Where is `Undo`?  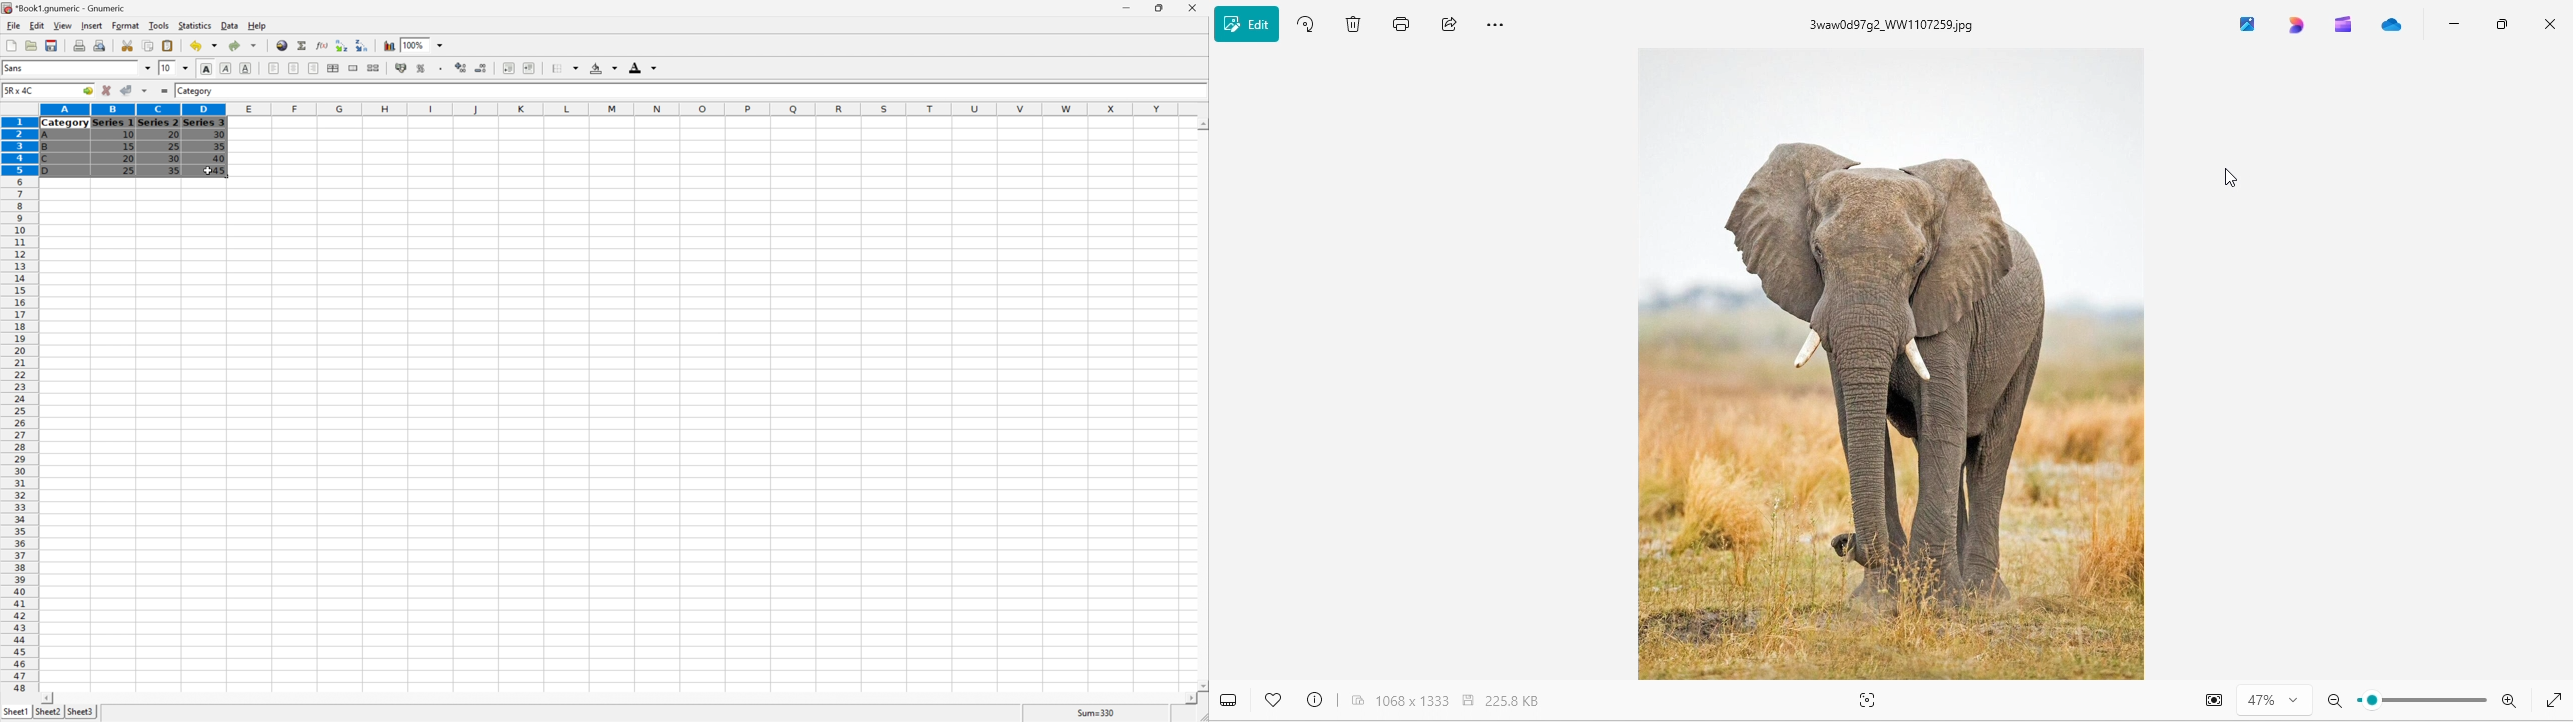
Undo is located at coordinates (204, 44).